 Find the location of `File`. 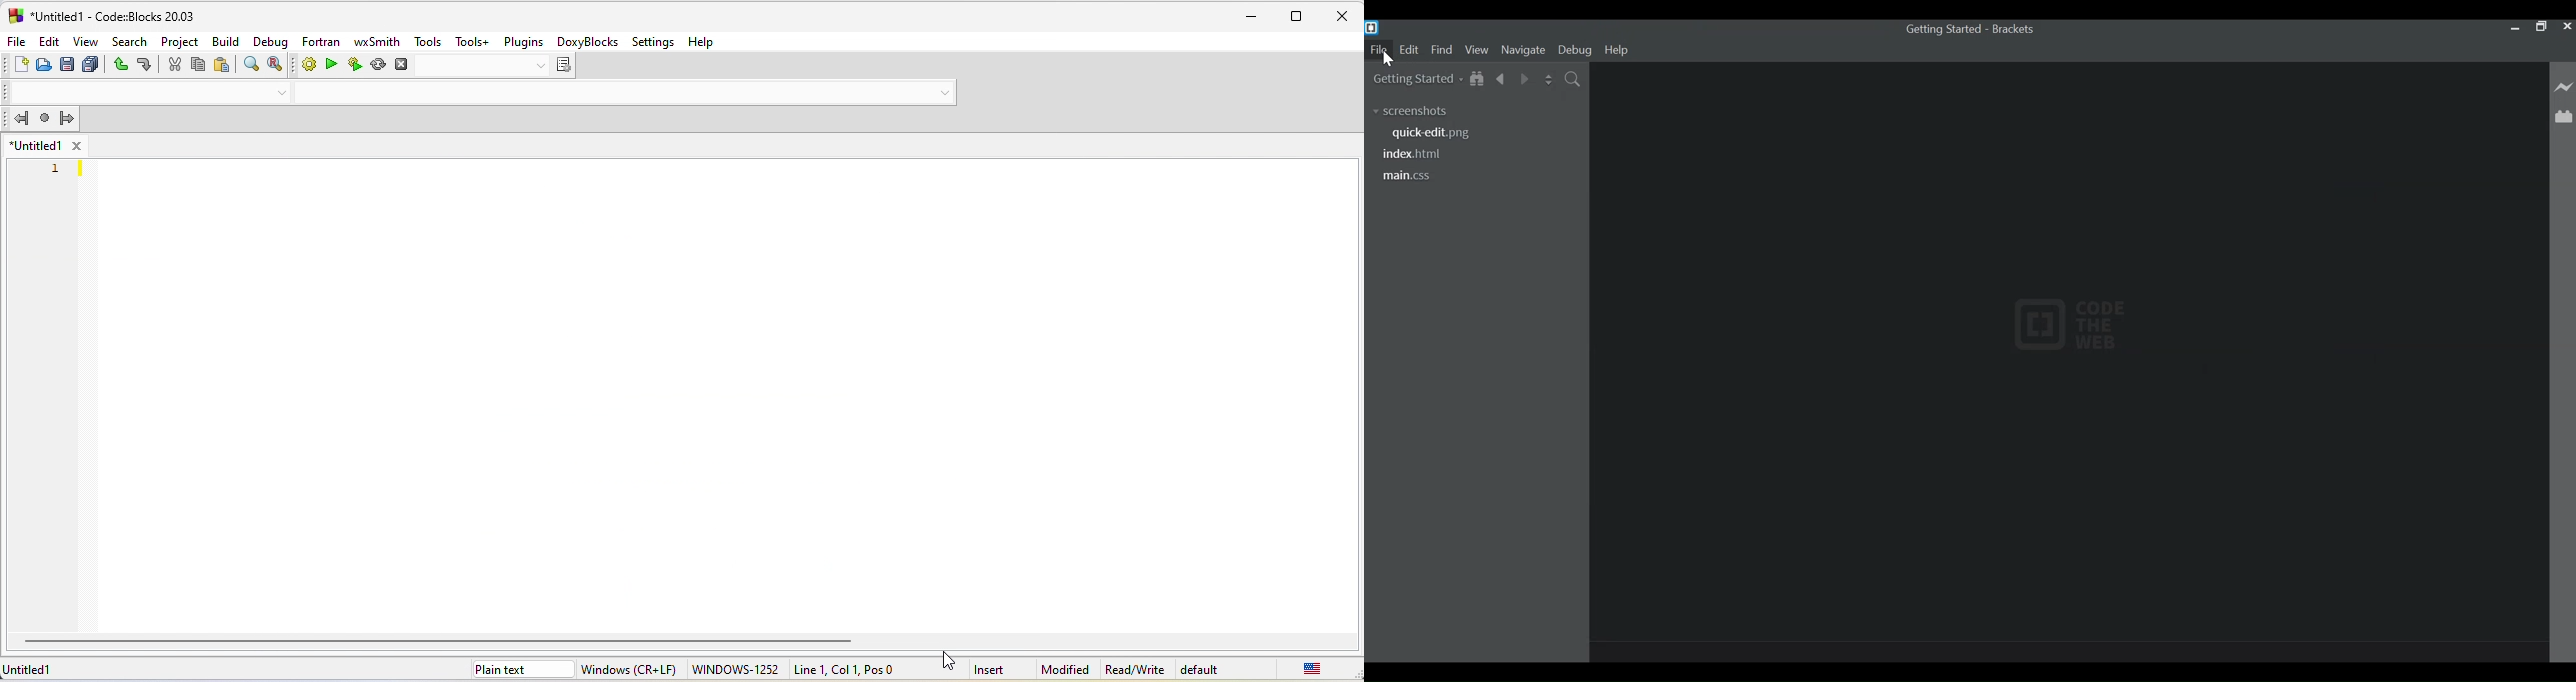

File is located at coordinates (1377, 50).